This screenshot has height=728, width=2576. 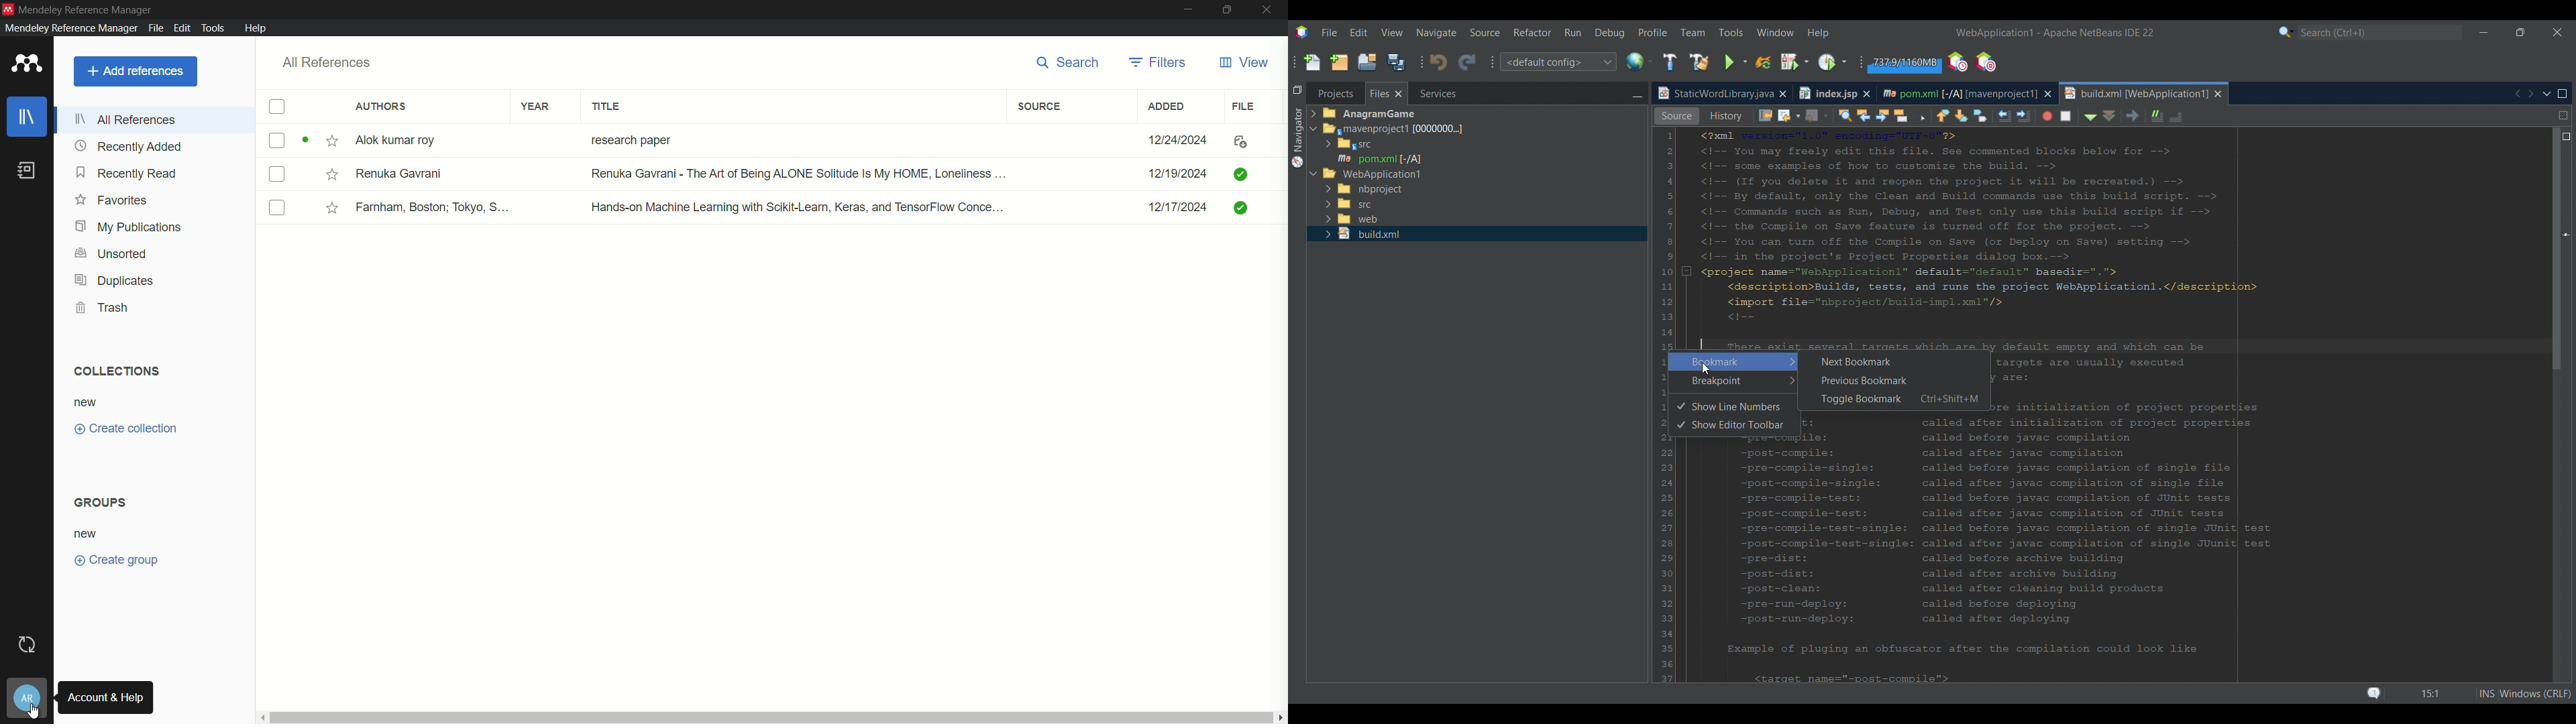 I want to click on book, so click(x=28, y=171).